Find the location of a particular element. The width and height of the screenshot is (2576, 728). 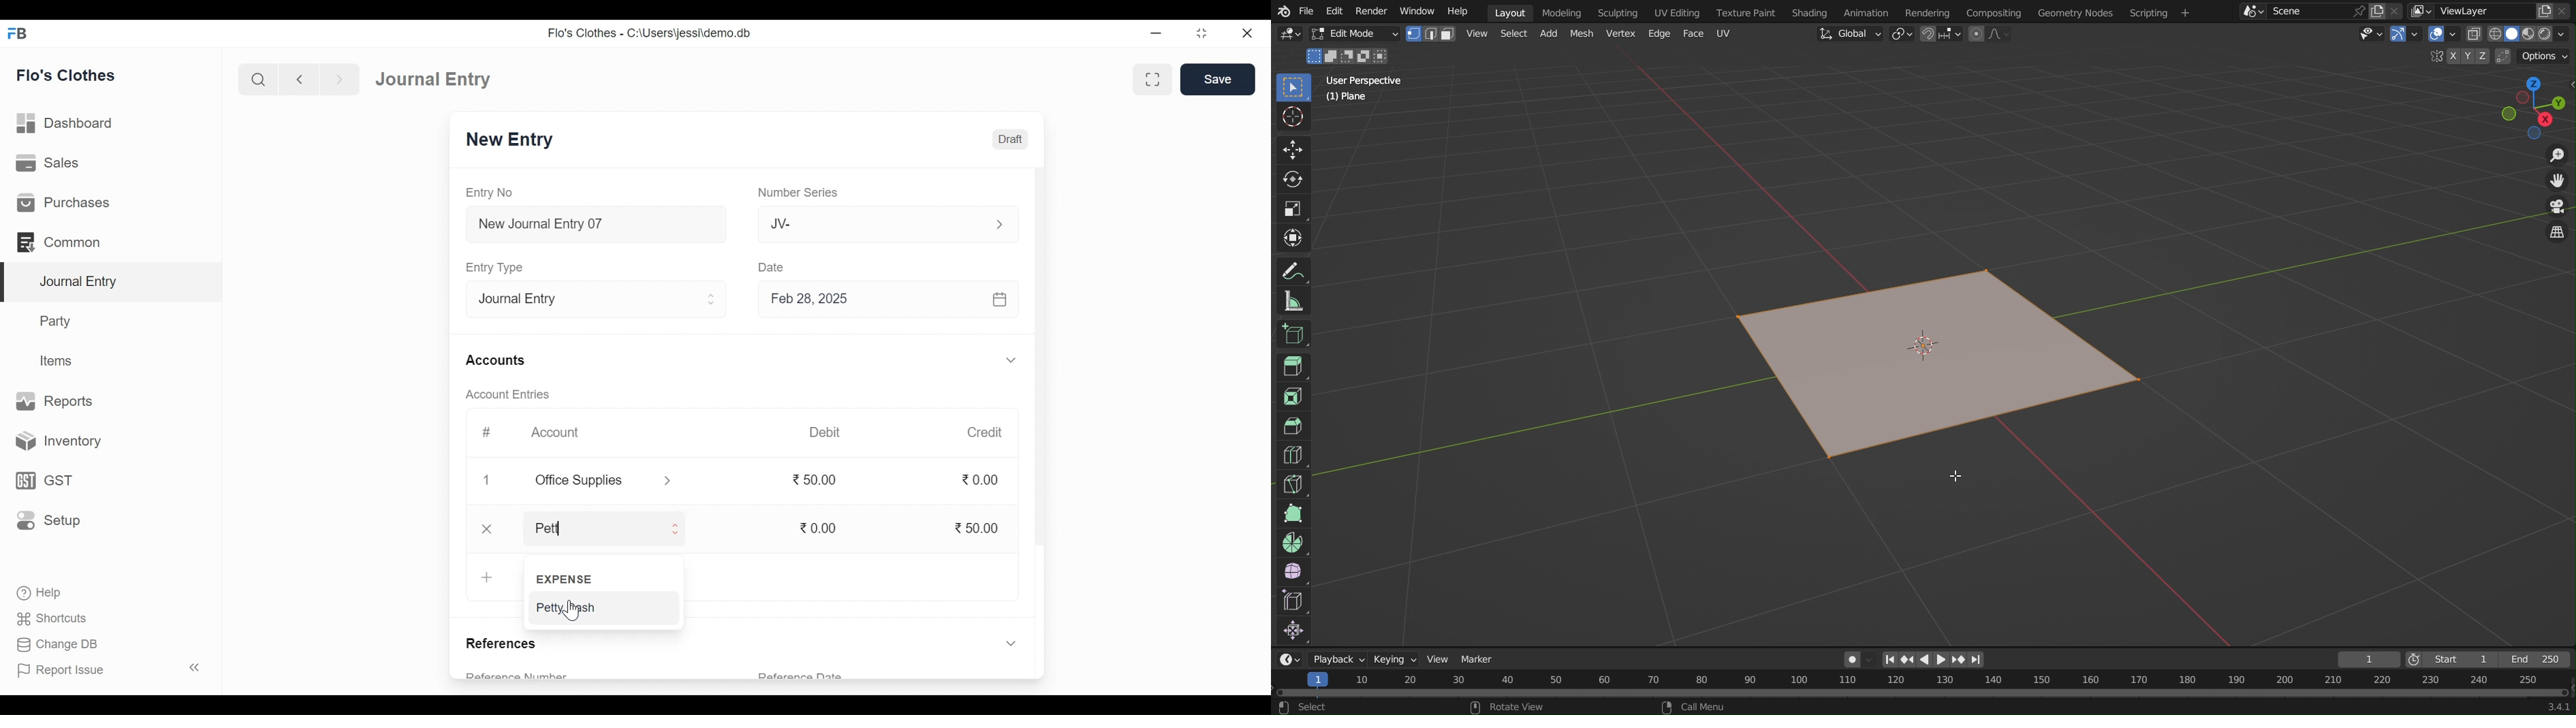

Edge Slide is located at coordinates (1293, 602).